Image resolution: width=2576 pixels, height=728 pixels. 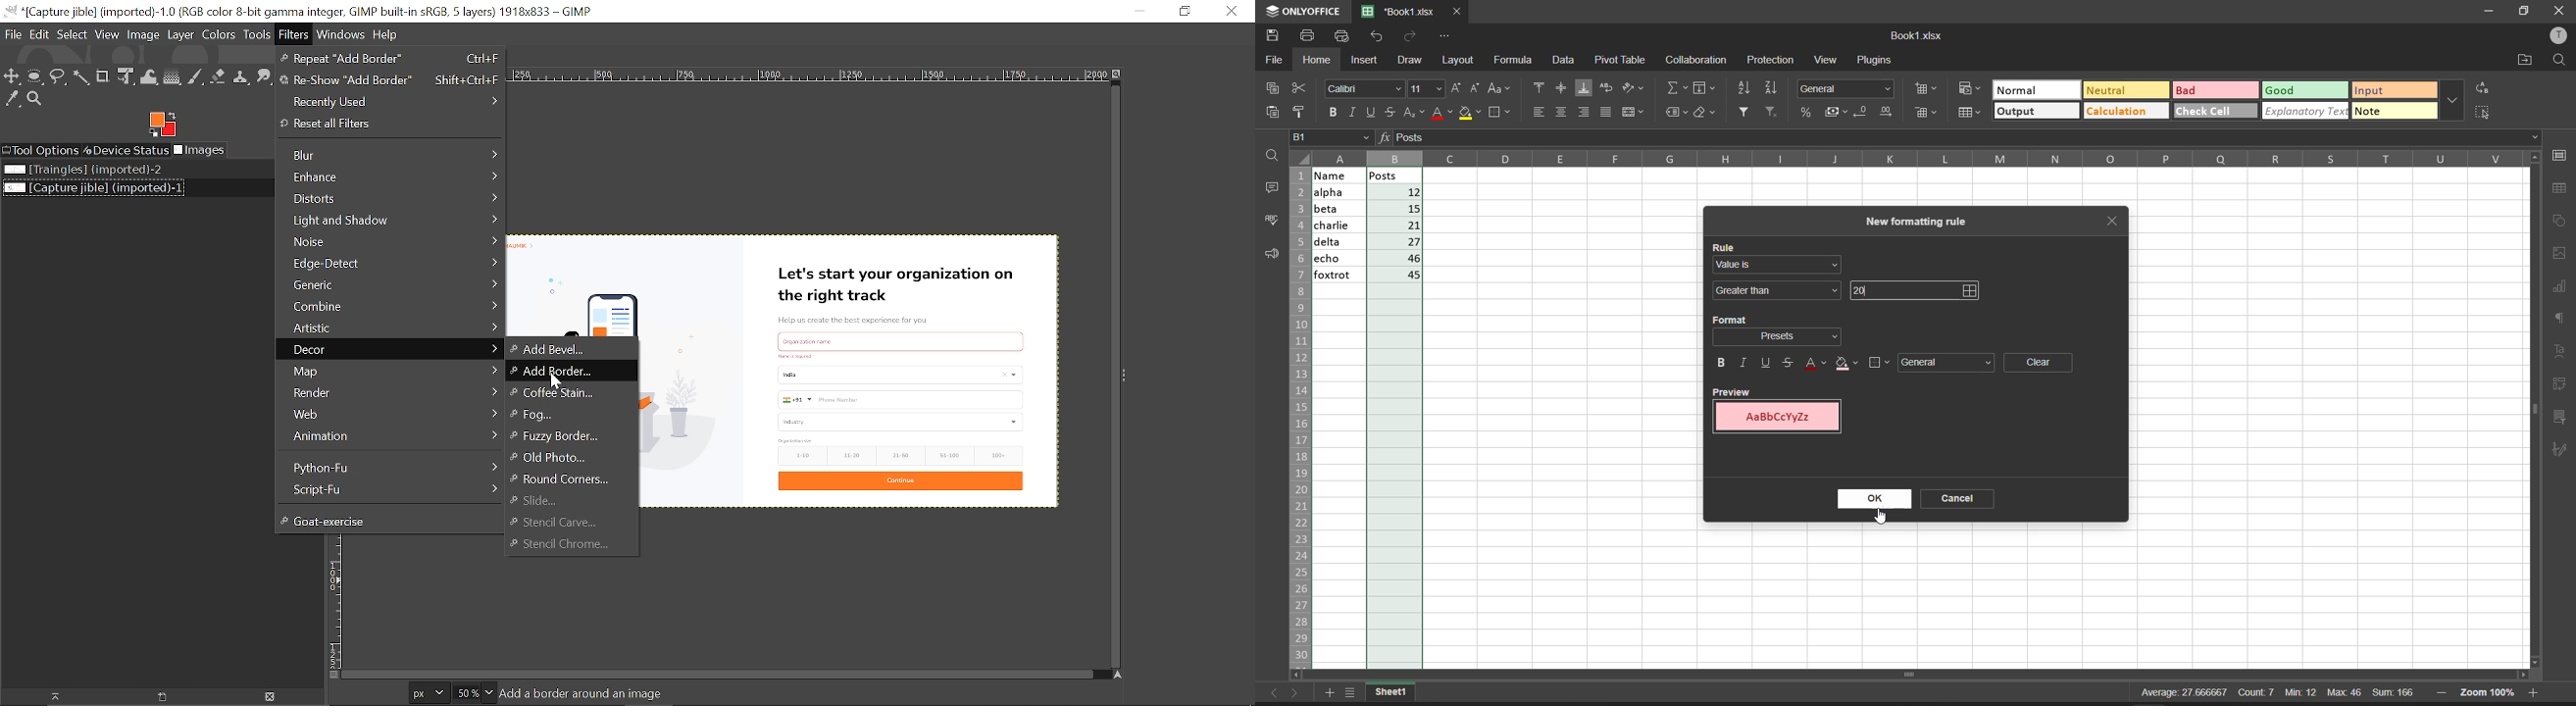 What do you see at coordinates (1457, 10) in the screenshot?
I see `close tab` at bounding box center [1457, 10].